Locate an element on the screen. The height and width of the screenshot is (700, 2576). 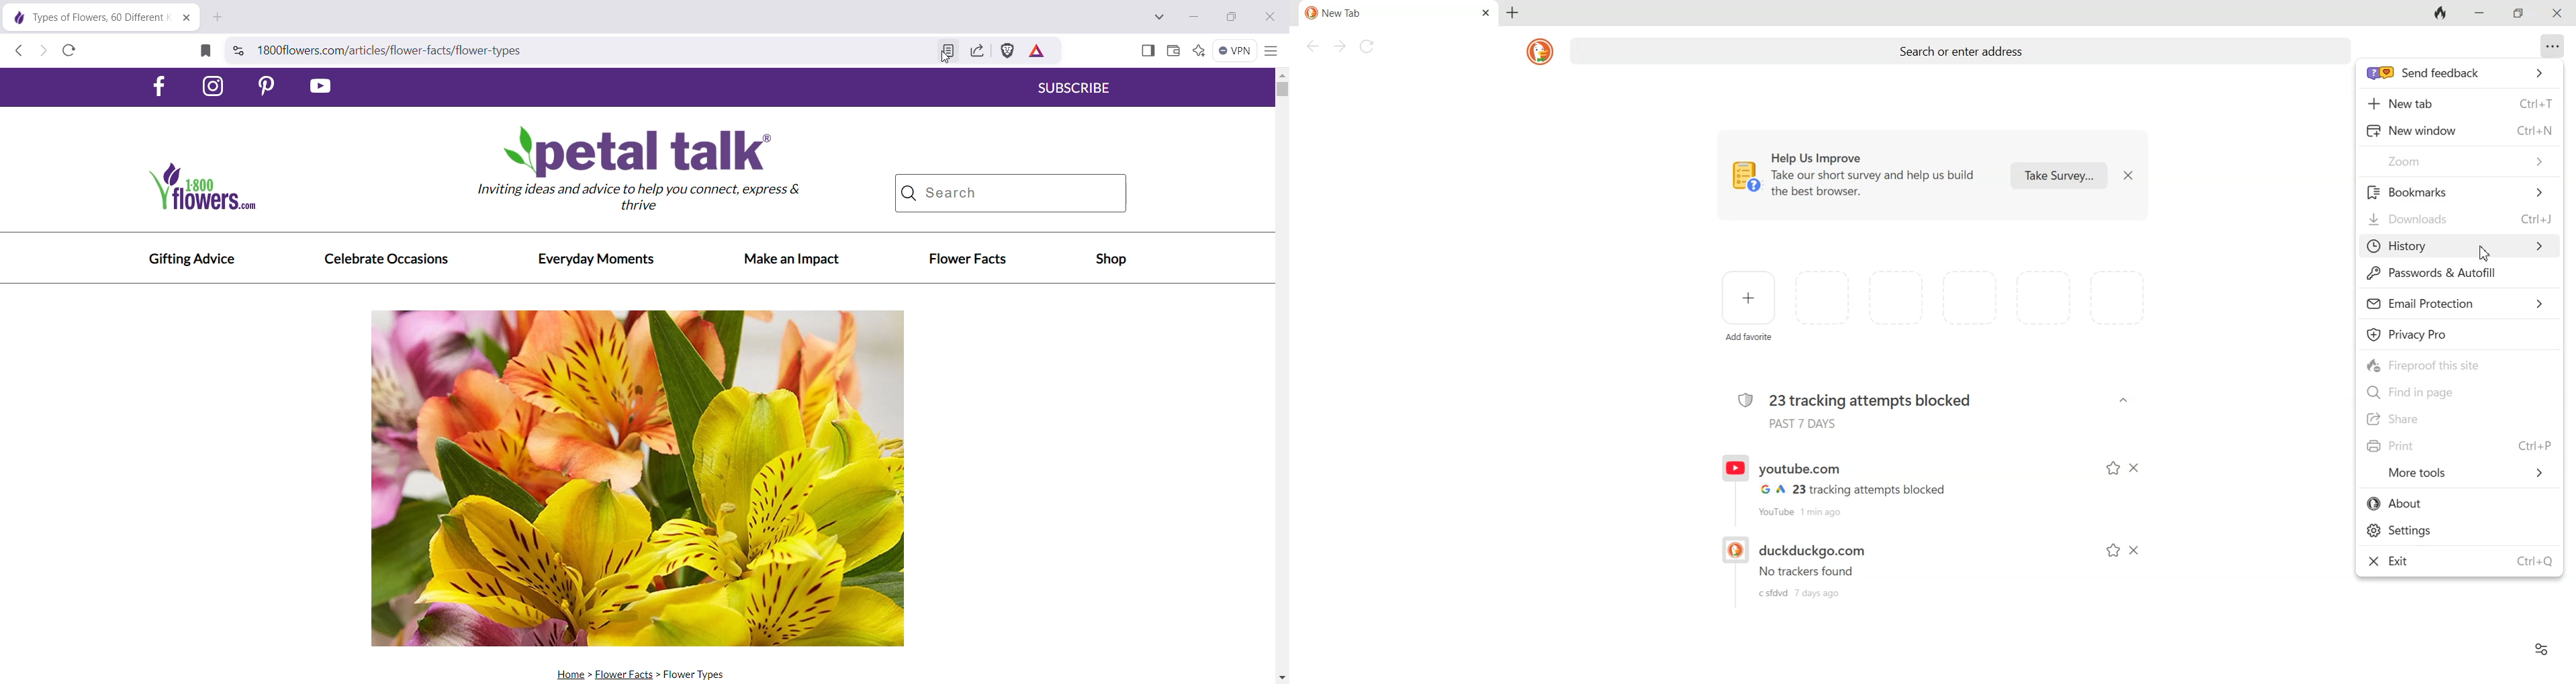
Recent history is located at coordinates (1851, 567).